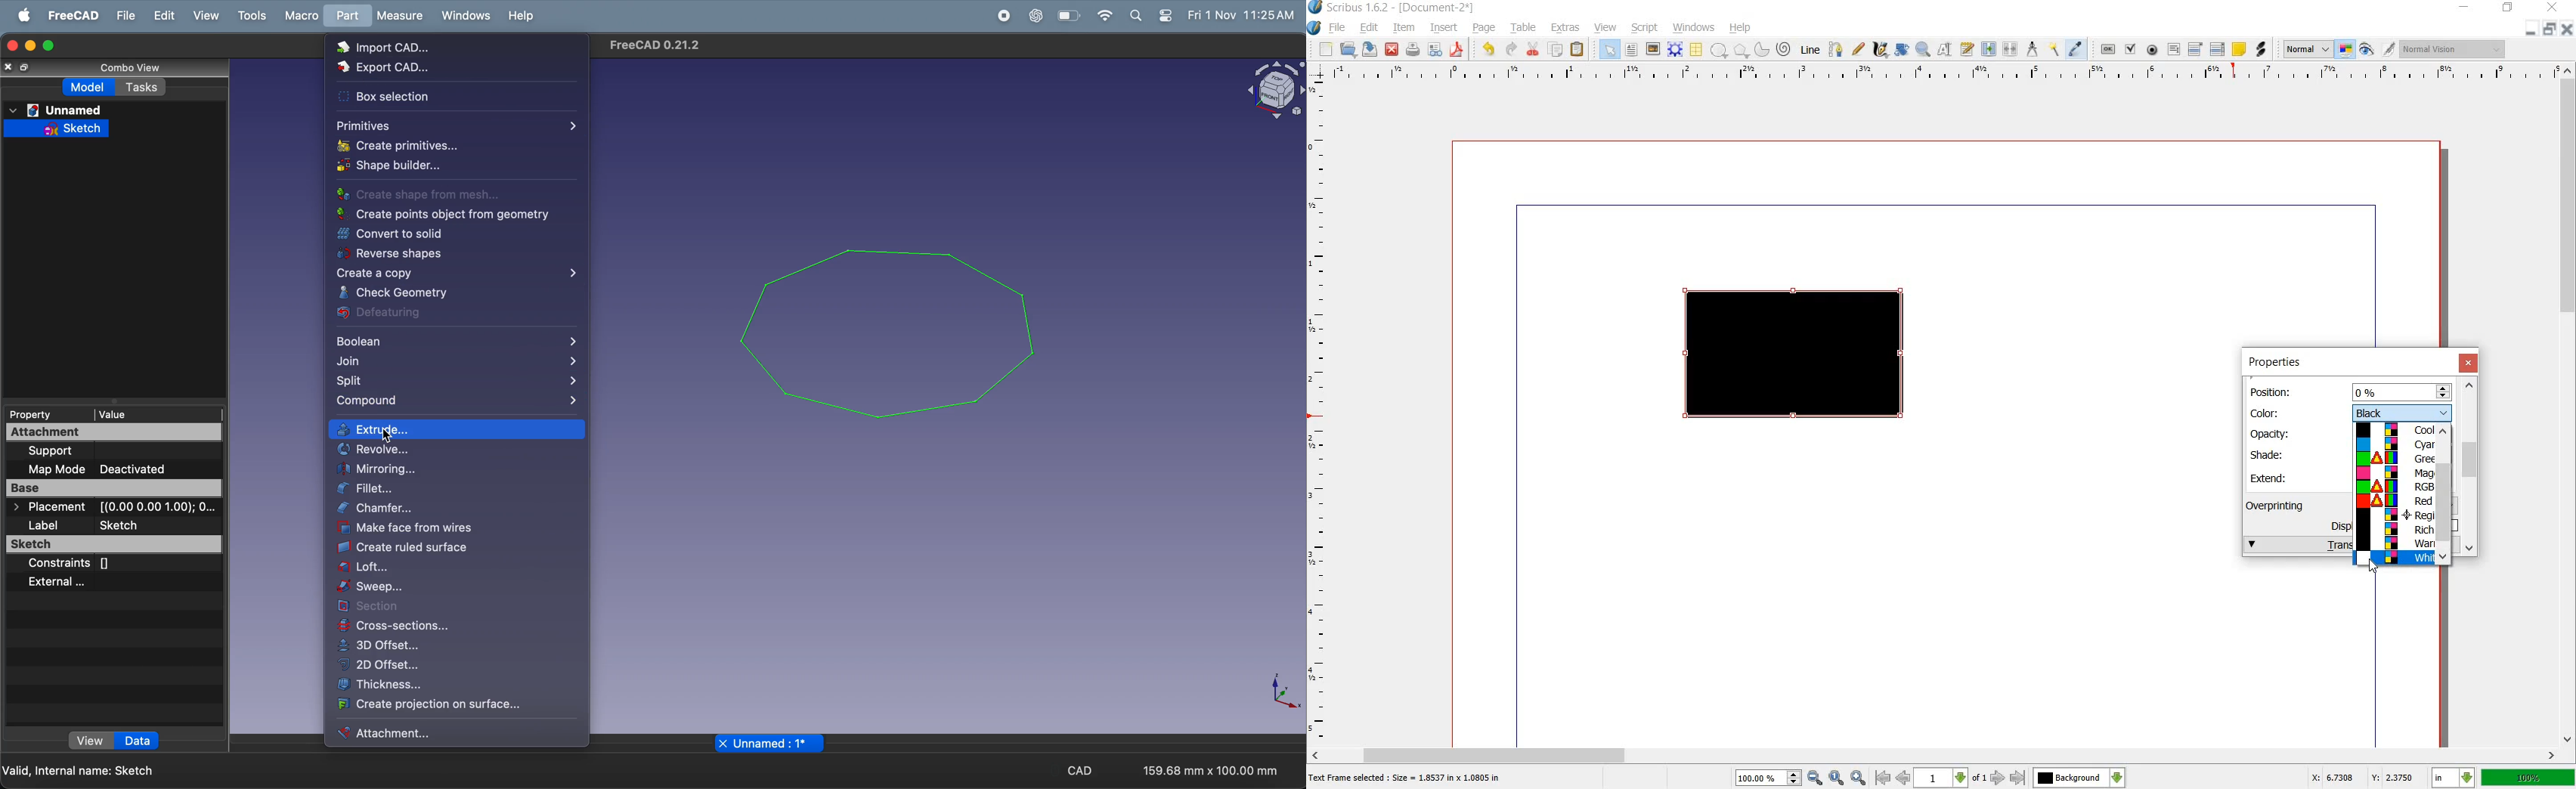 The image size is (2576, 812). Describe the element at coordinates (452, 343) in the screenshot. I see `boolean` at that location.